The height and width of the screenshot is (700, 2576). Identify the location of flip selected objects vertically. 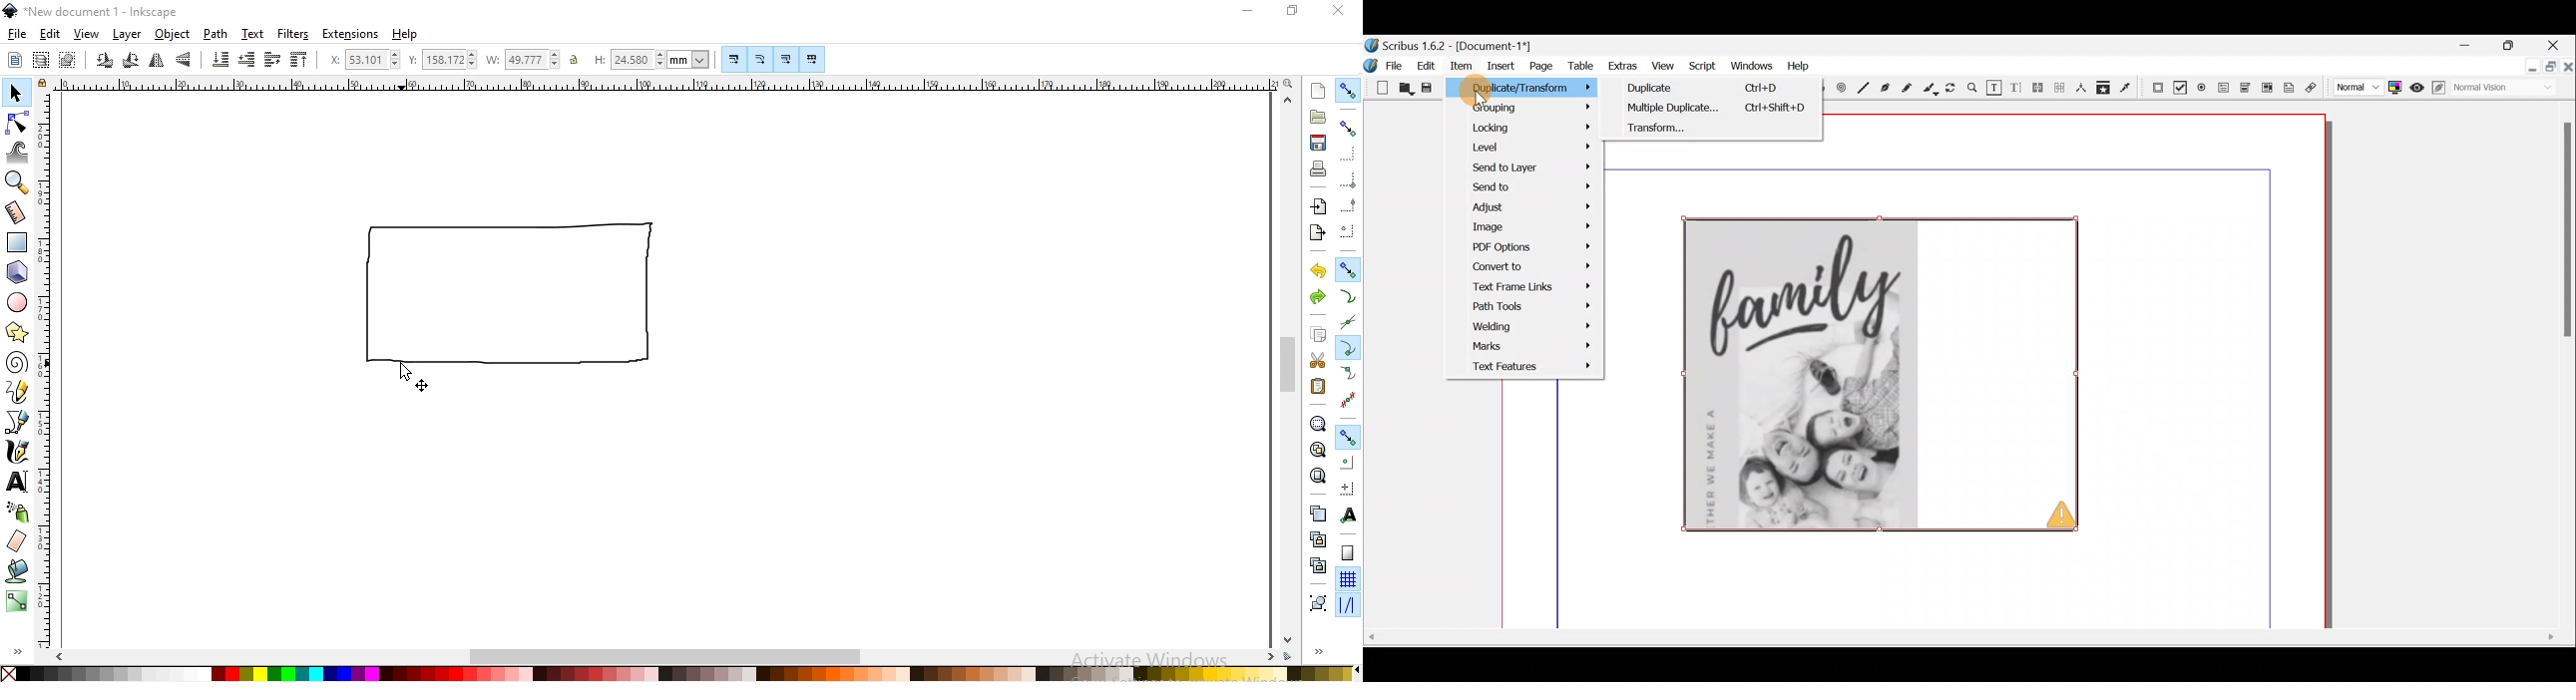
(185, 60).